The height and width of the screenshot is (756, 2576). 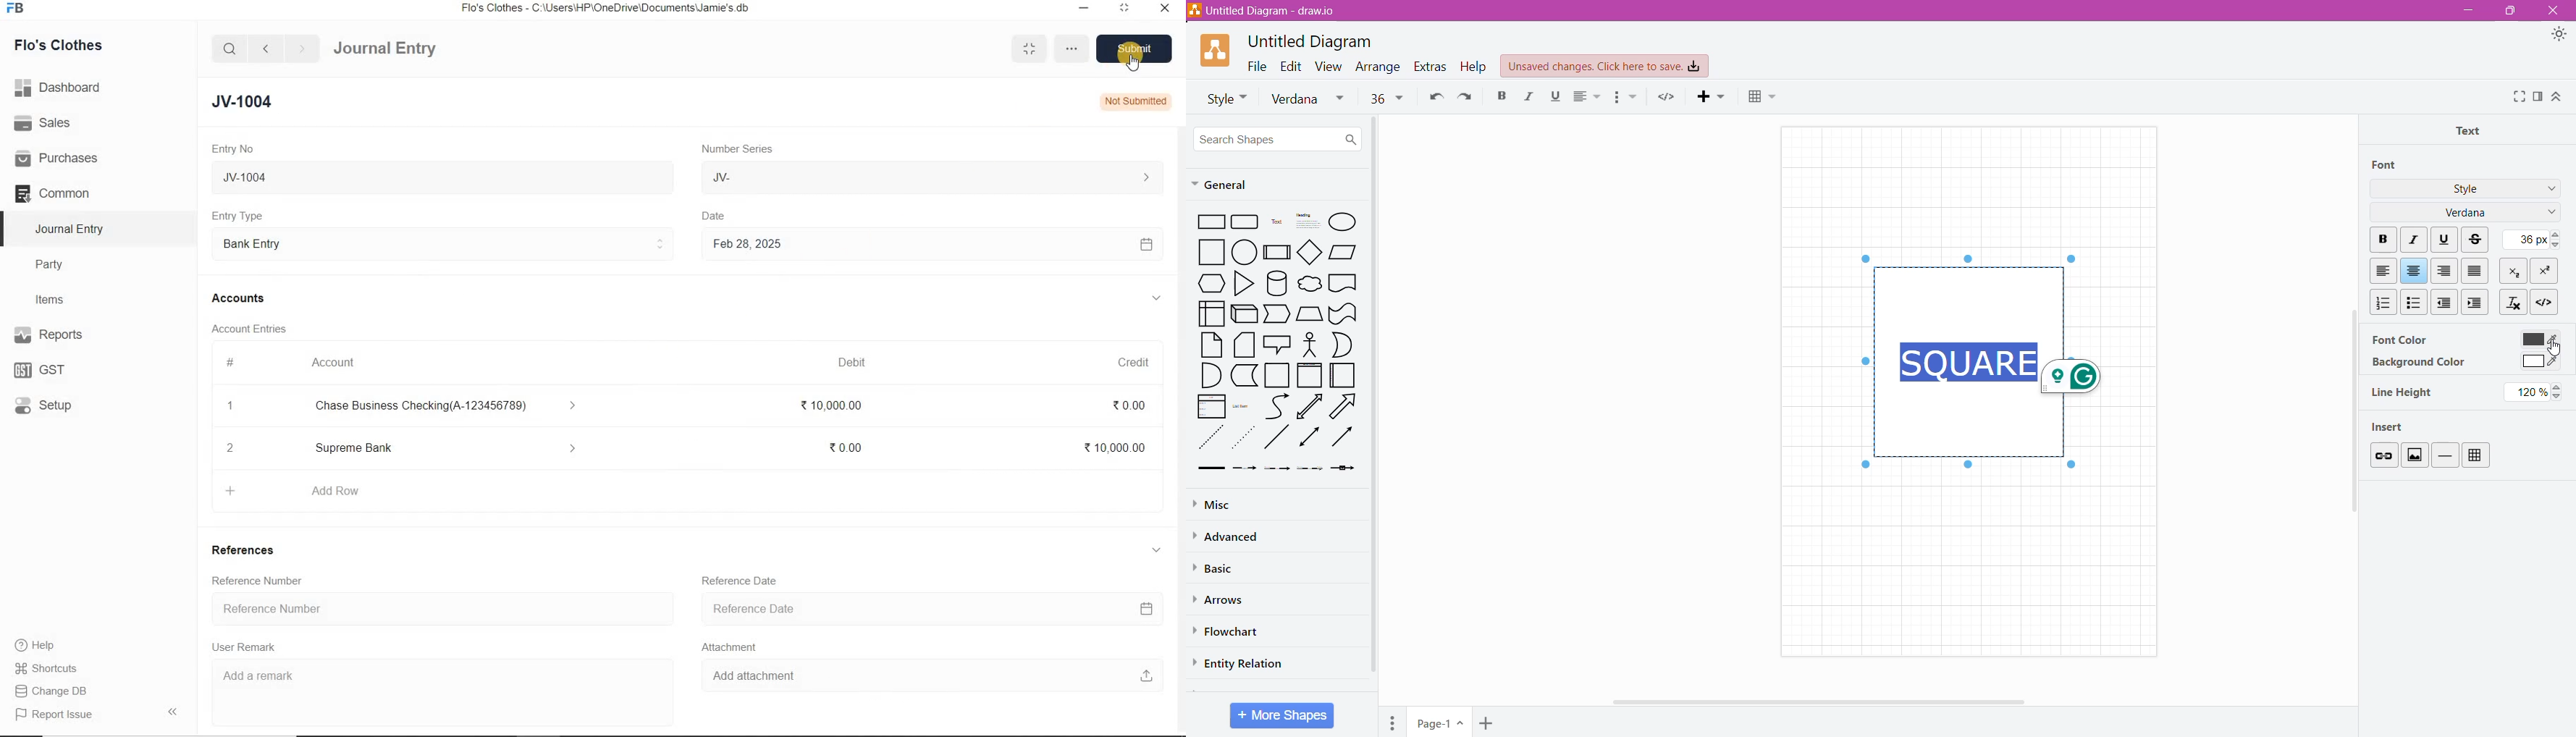 I want to click on Insert, so click(x=2394, y=426).